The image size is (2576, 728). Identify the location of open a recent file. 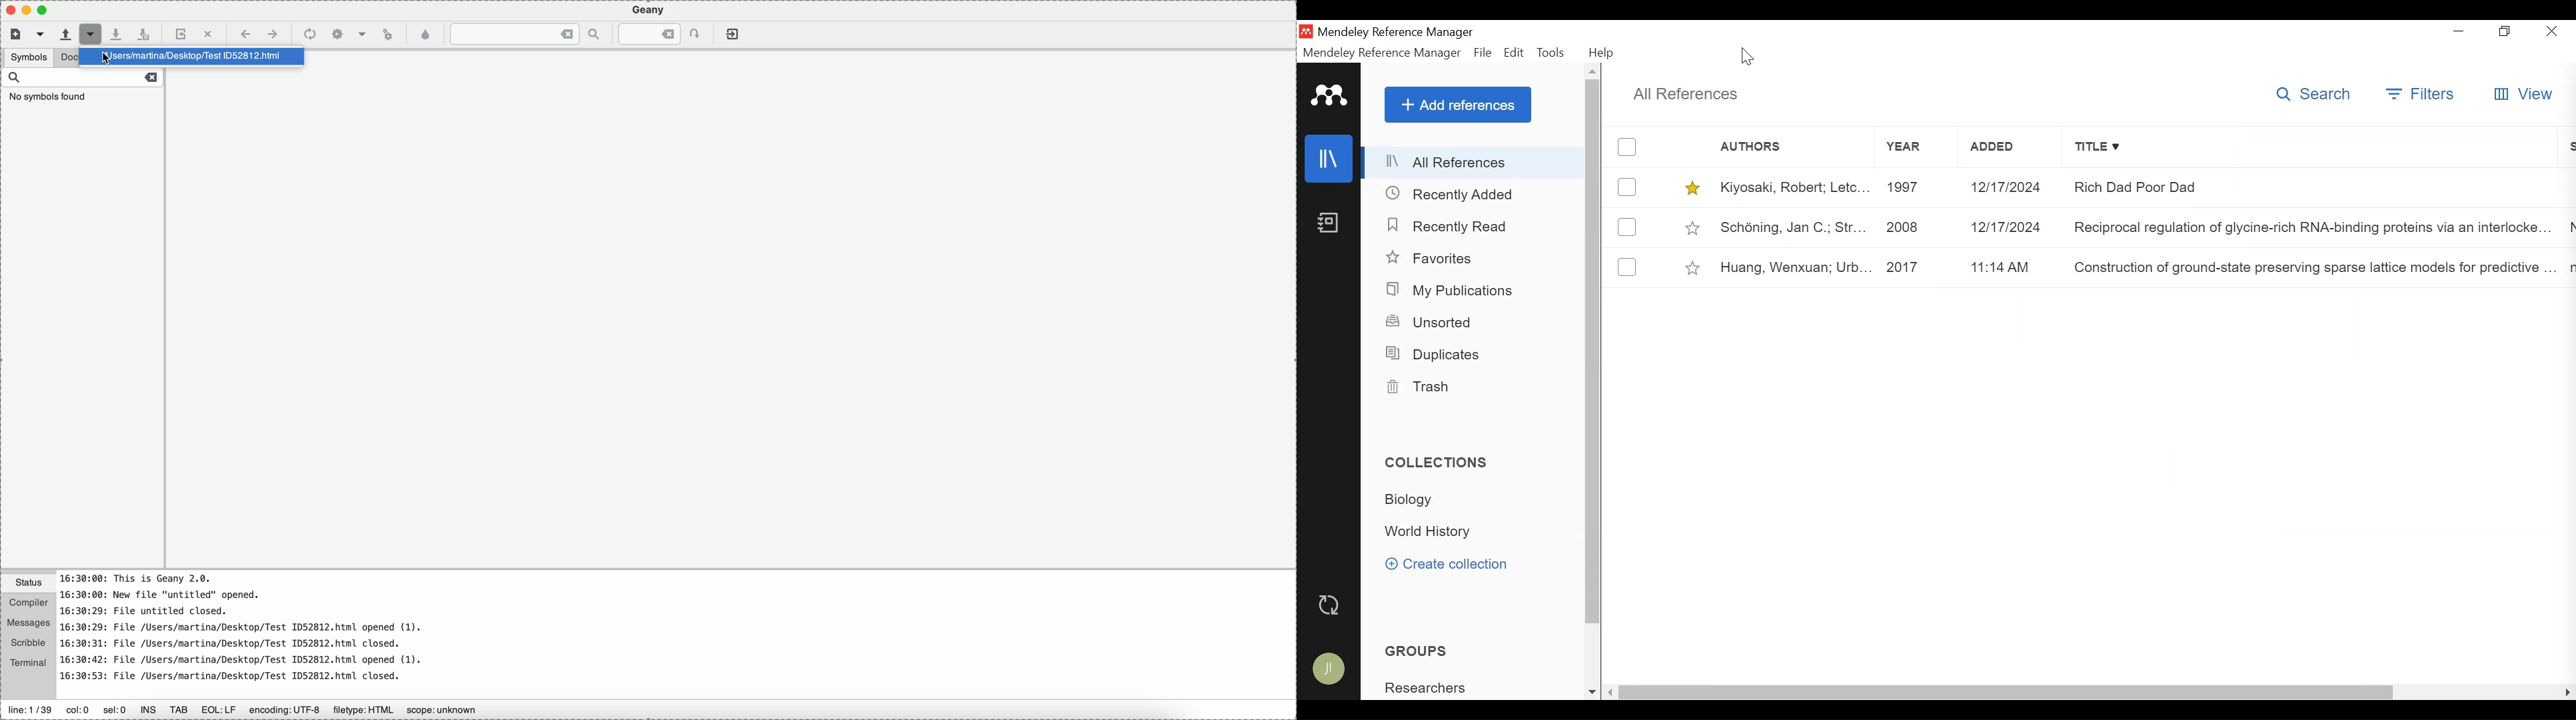
(98, 34).